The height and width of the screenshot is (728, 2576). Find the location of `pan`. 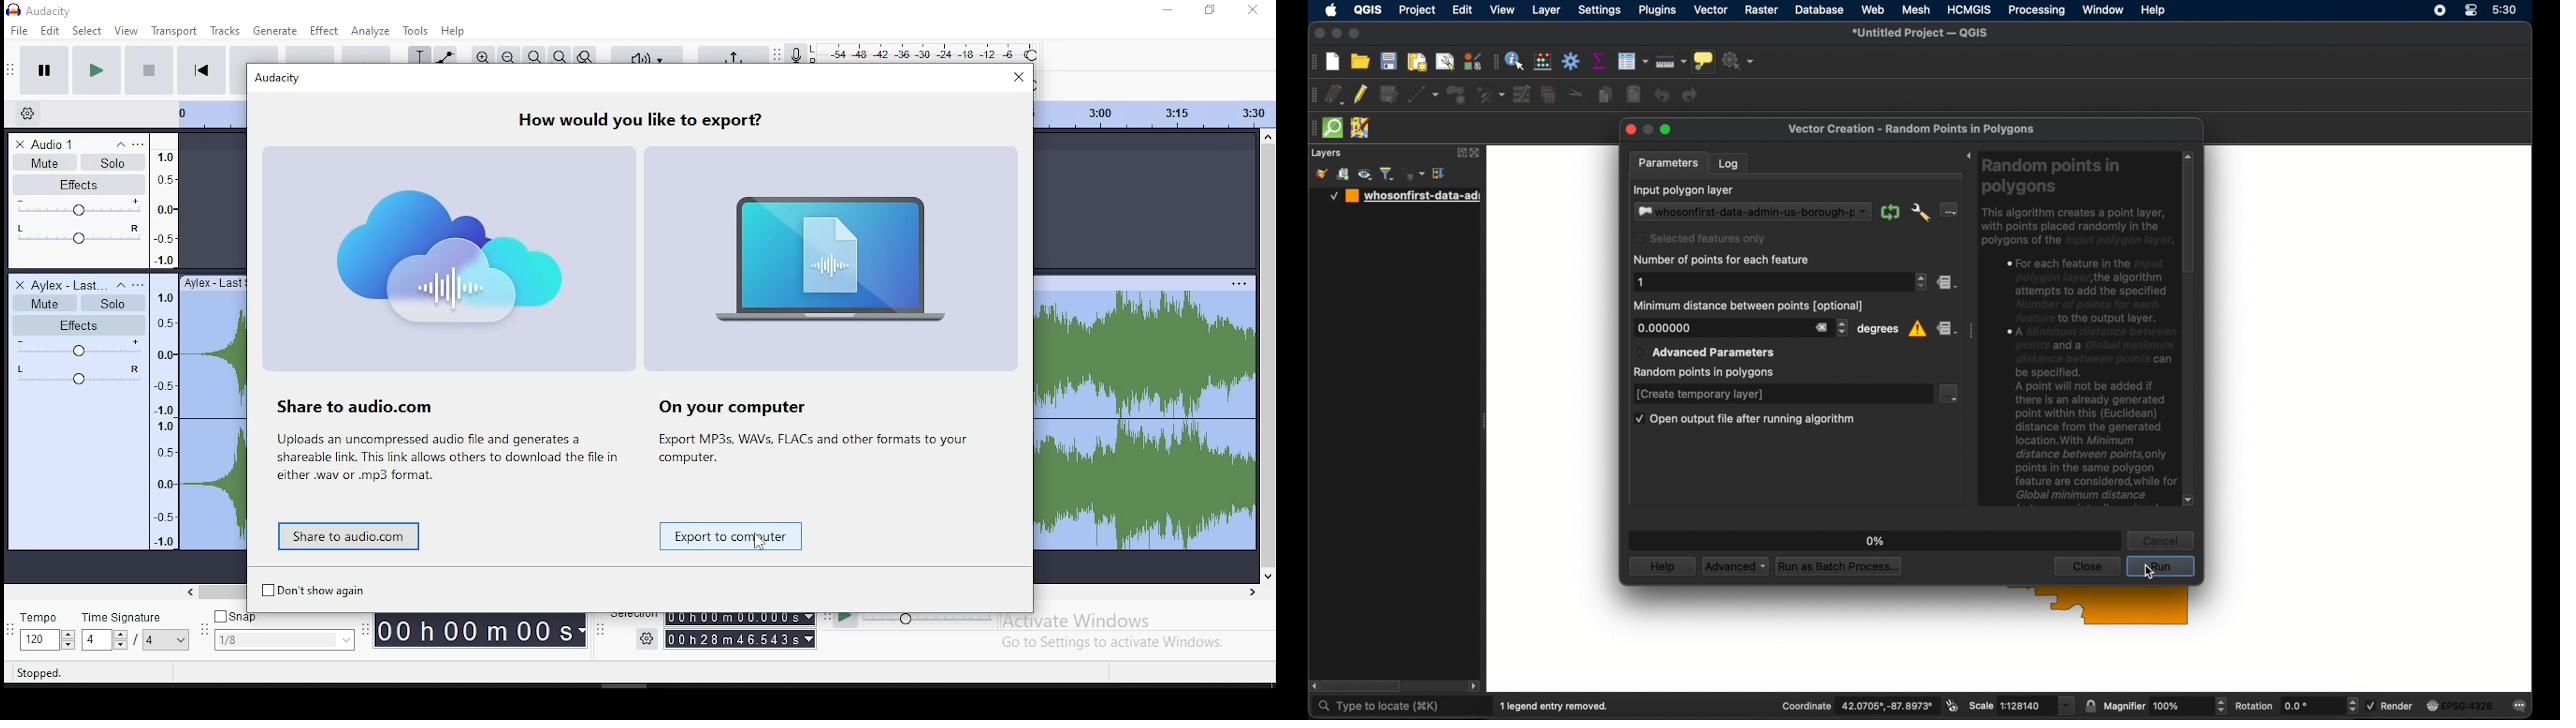

pan is located at coordinates (78, 237).